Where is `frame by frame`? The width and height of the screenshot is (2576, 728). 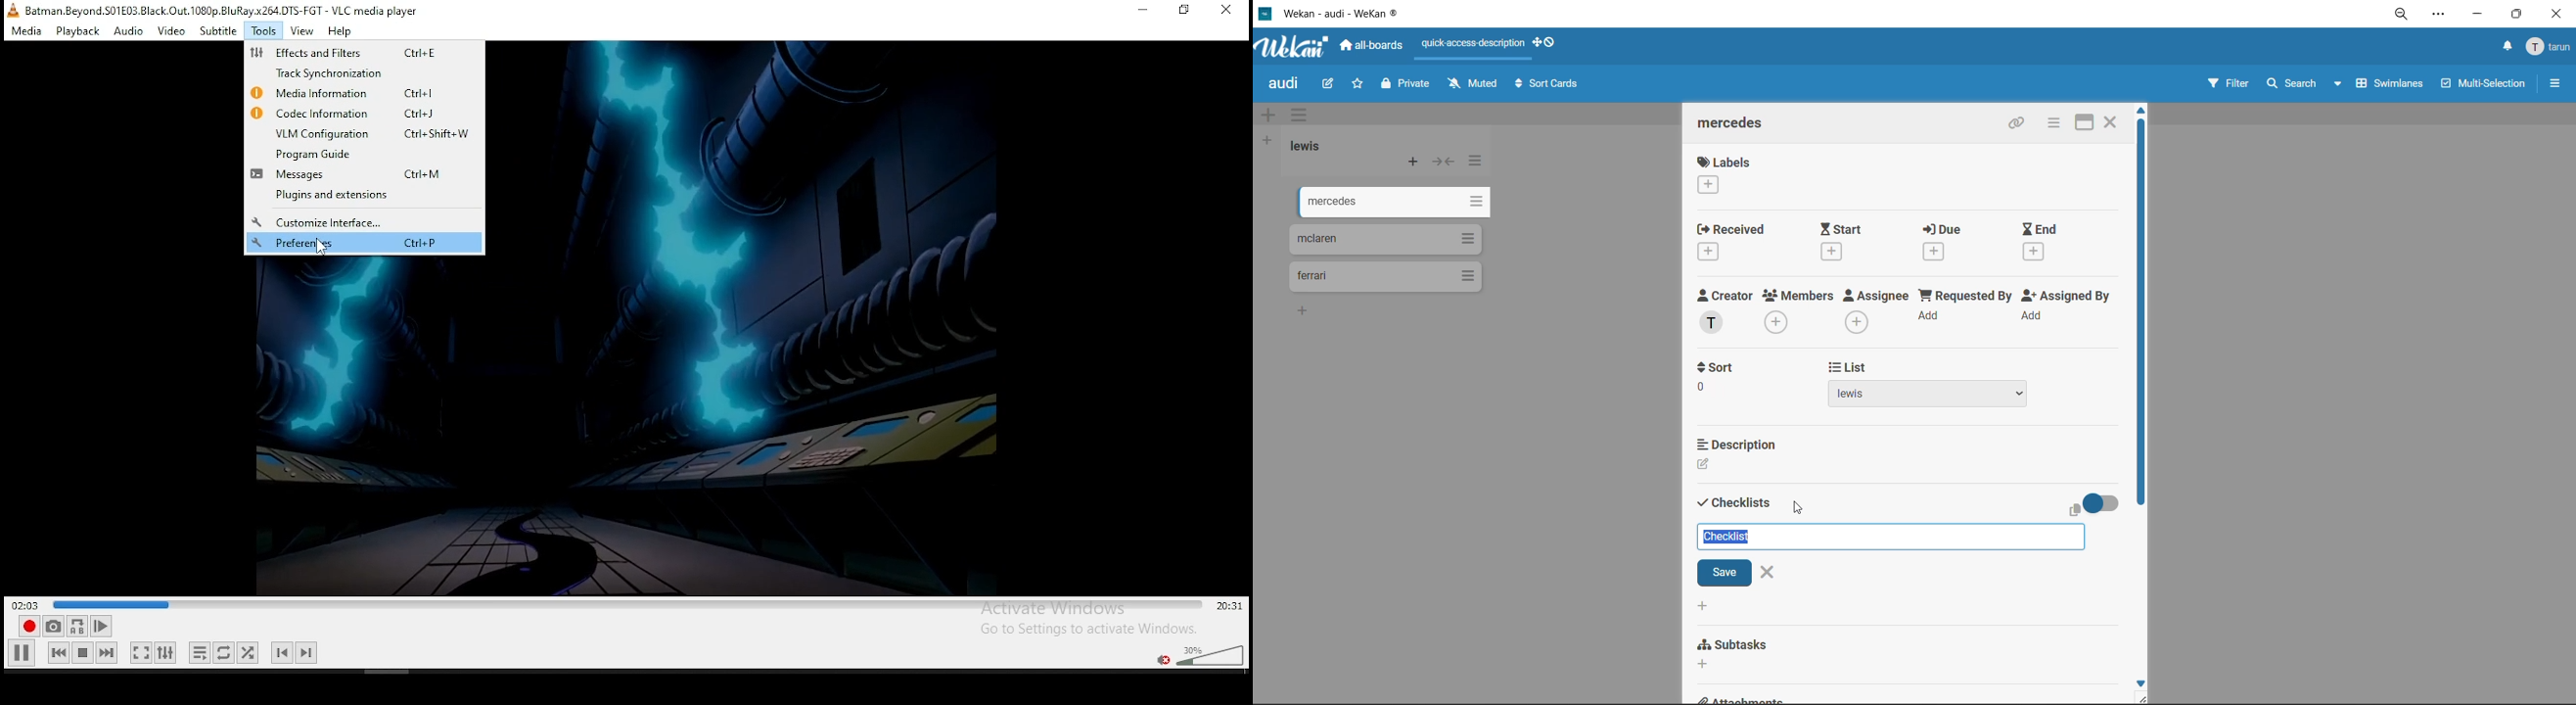
frame by frame is located at coordinates (98, 627).